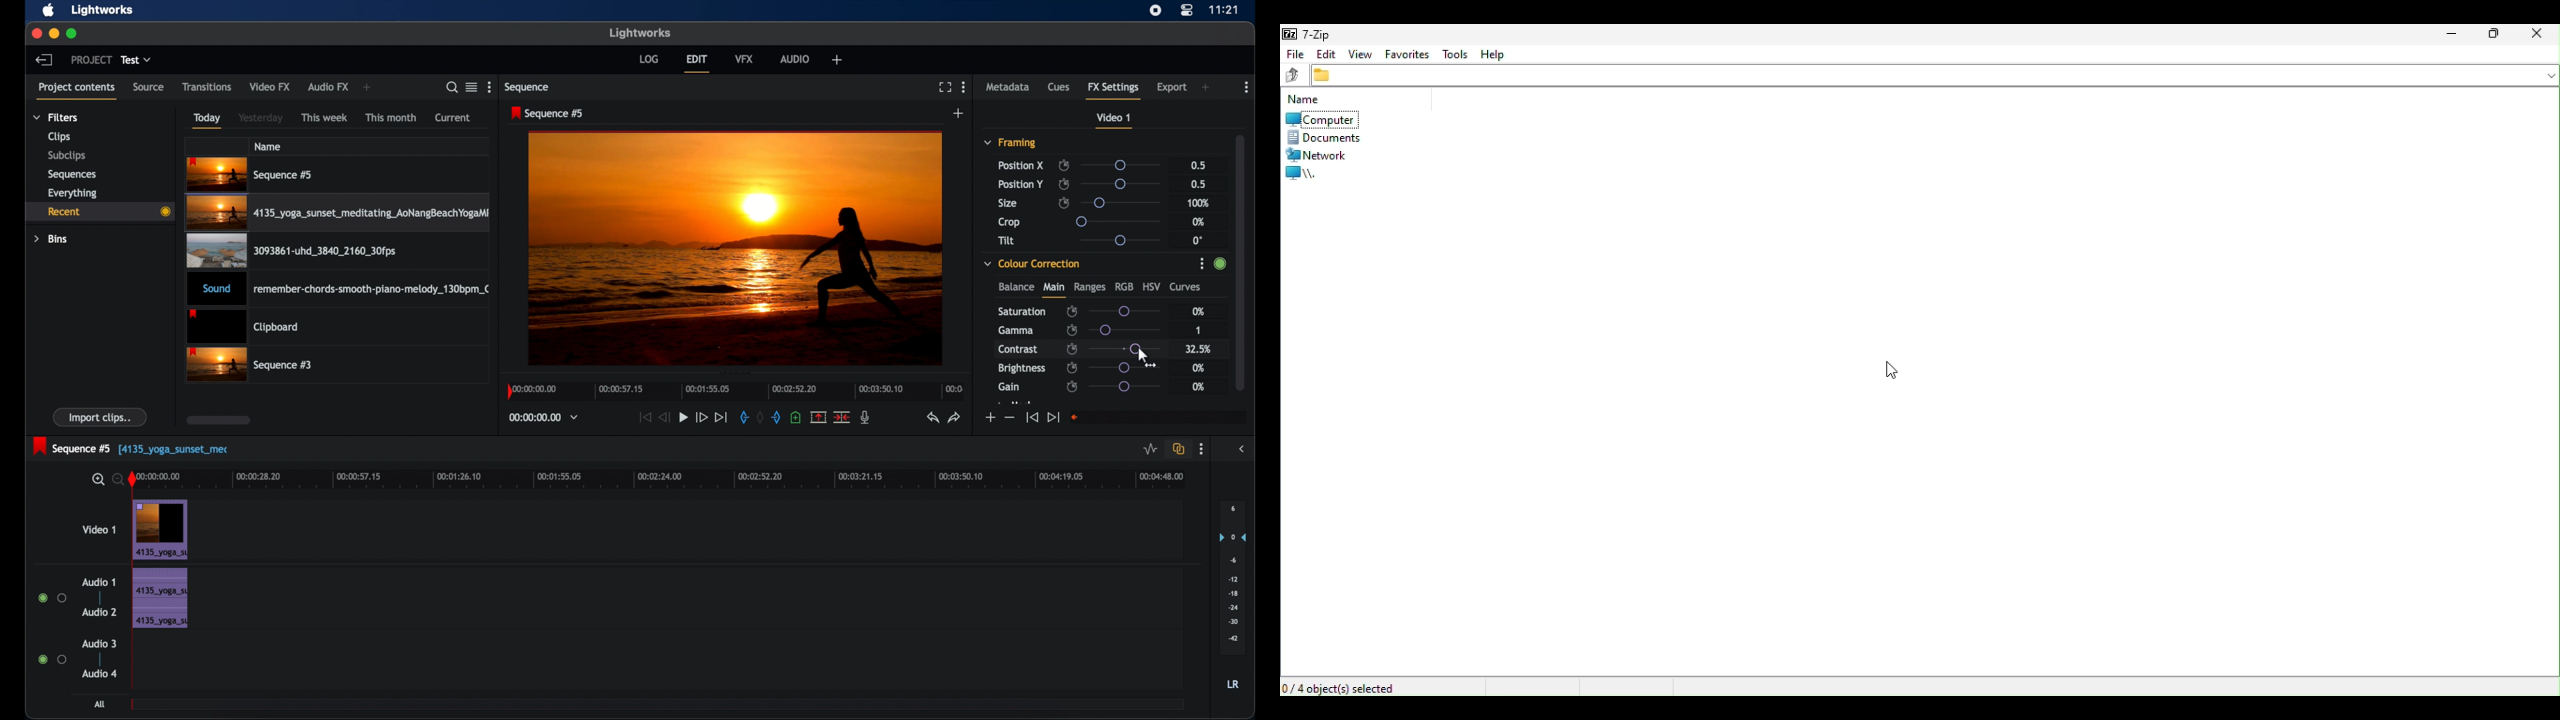 This screenshot has width=2576, height=728. What do you see at coordinates (1021, 165) in the screenshot?
I see `position x` at bounding box center [1021, 165].